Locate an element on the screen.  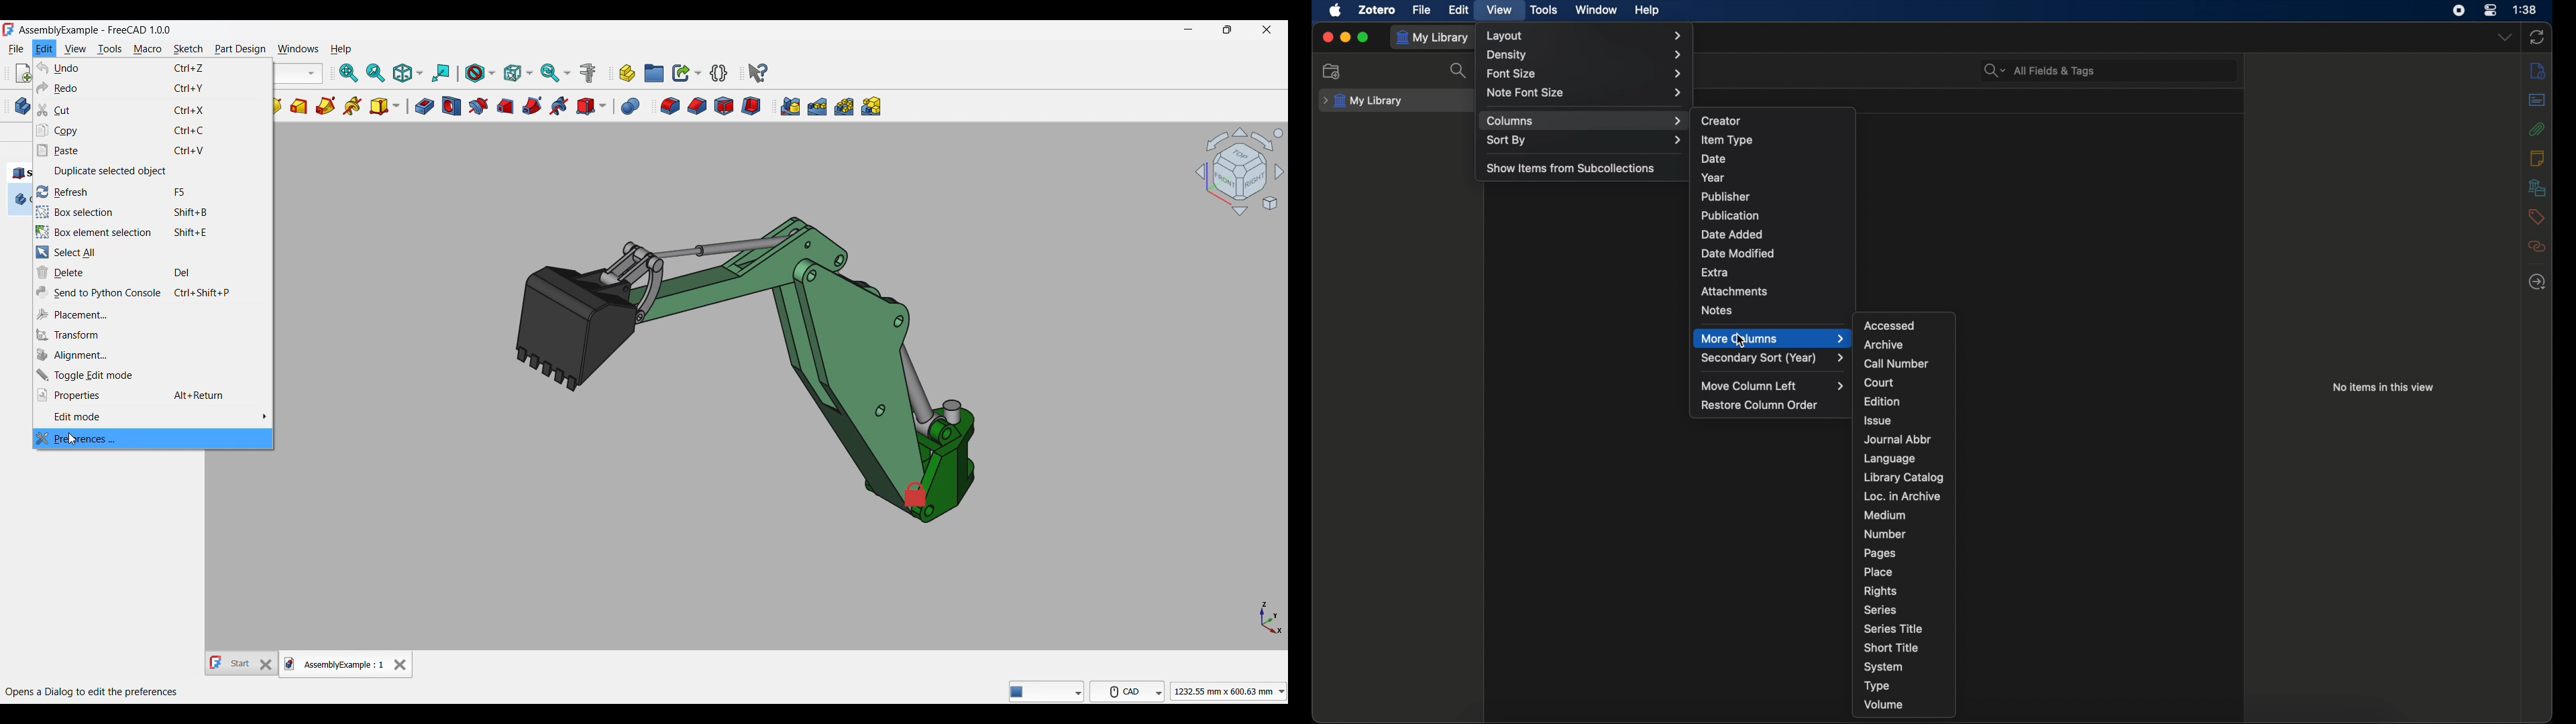
Create an additive primitive is located at coordinates (385, 107).